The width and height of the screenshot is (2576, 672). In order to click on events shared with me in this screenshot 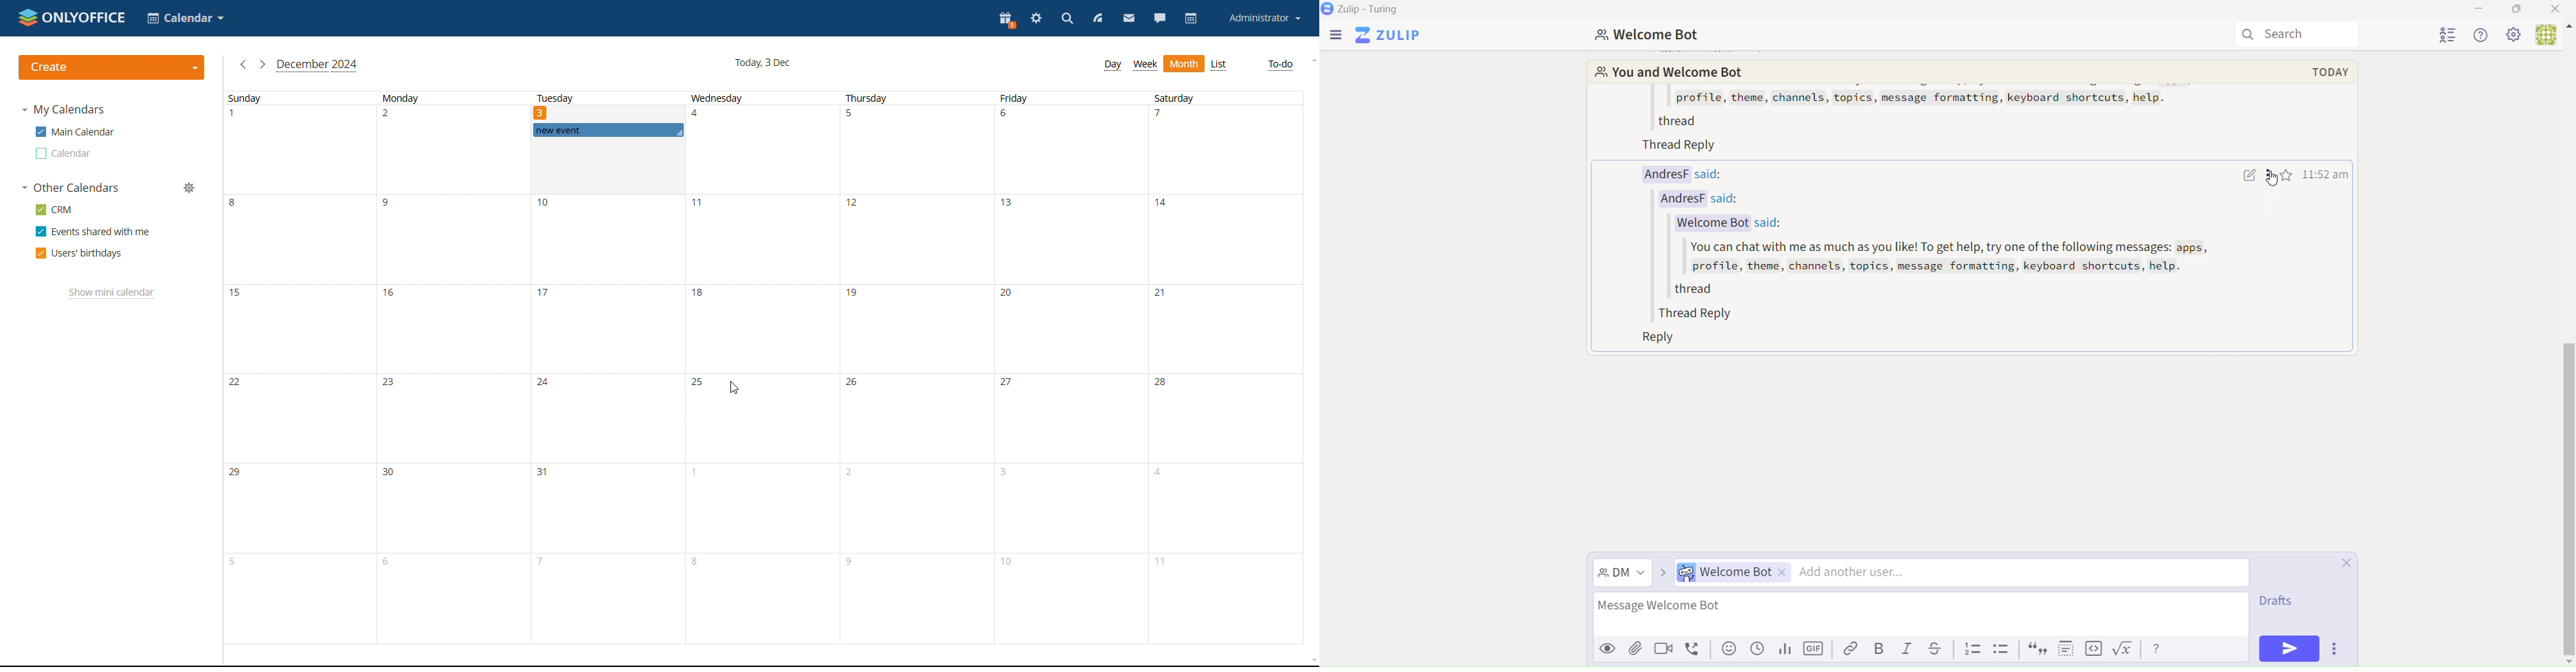, I will do `click(94, 232)`.